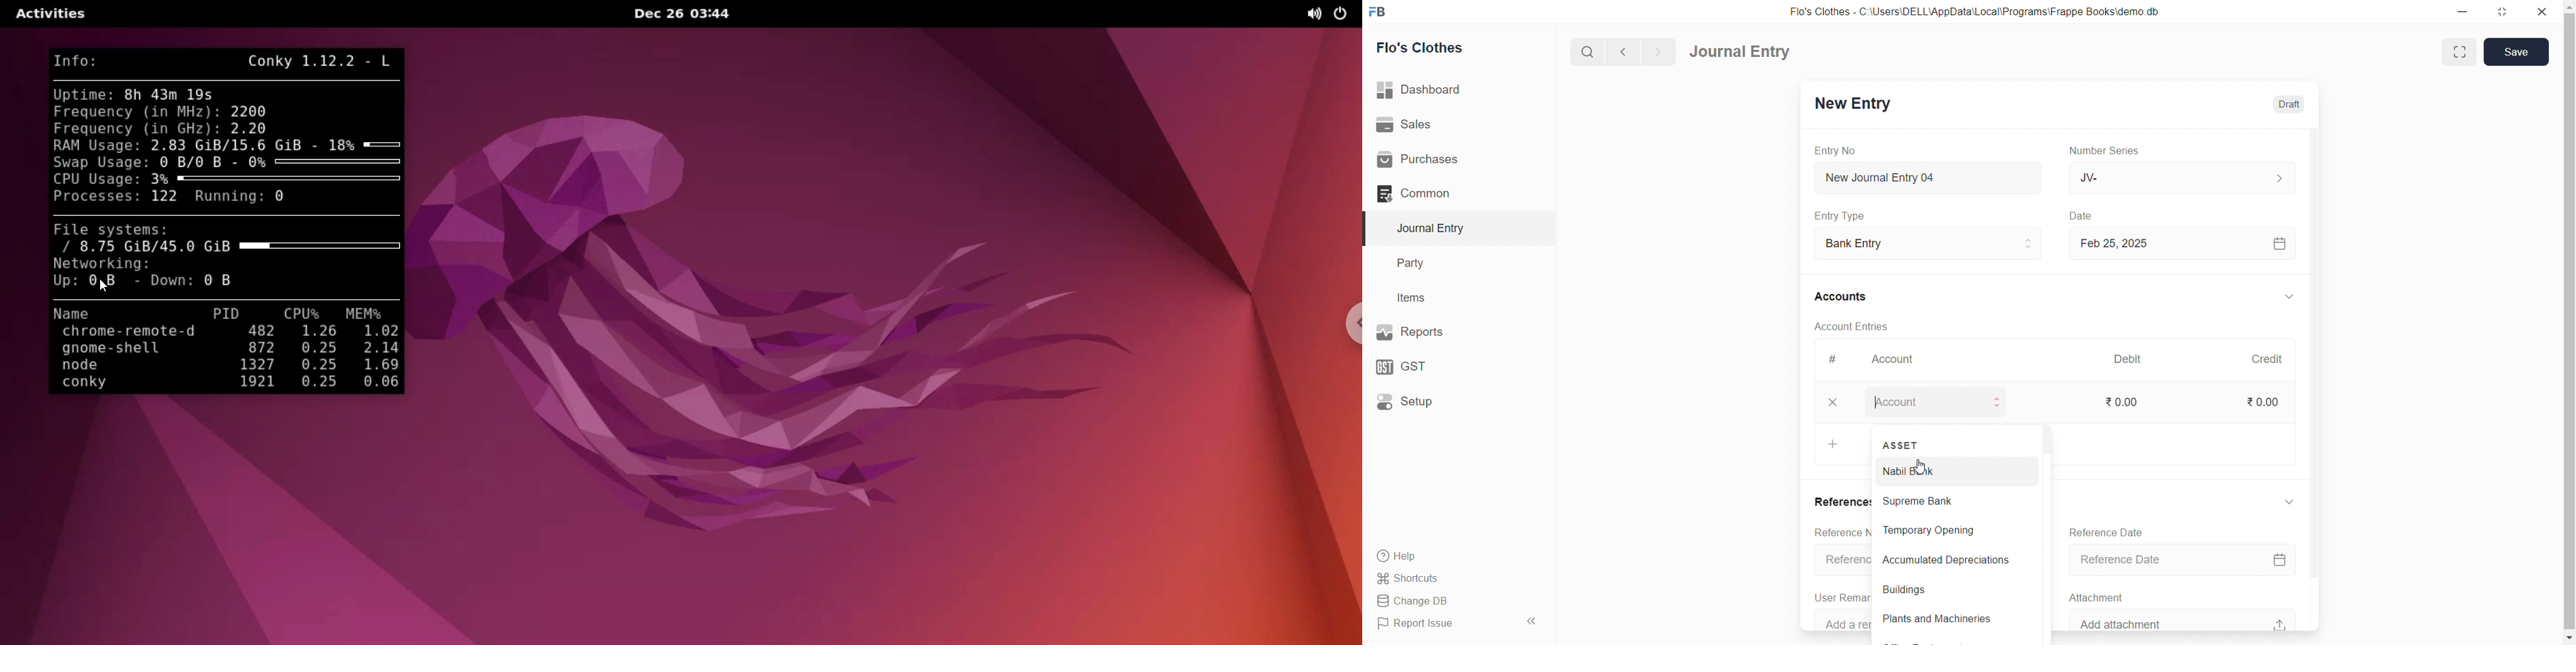  What do you see at coordinates (2505, 11) in the screenshot?
I see `resize` at bounding box center [2505, 11].